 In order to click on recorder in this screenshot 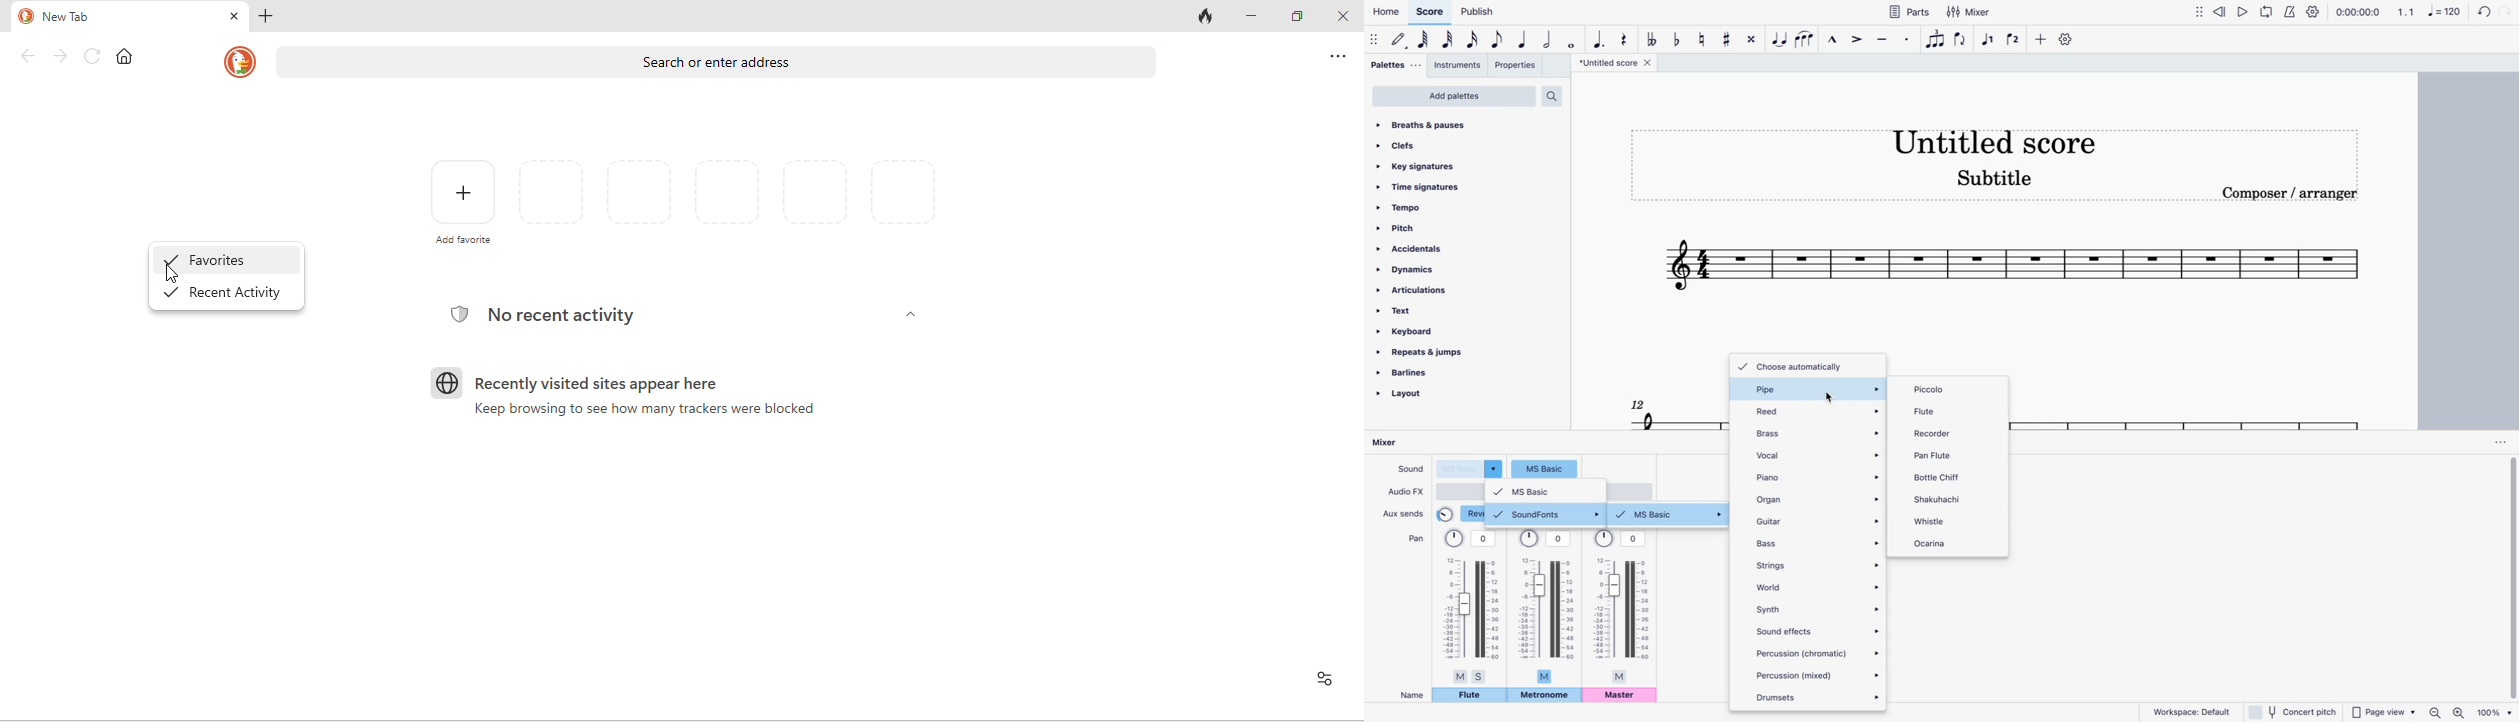, I will do `click(1940, 432)`.